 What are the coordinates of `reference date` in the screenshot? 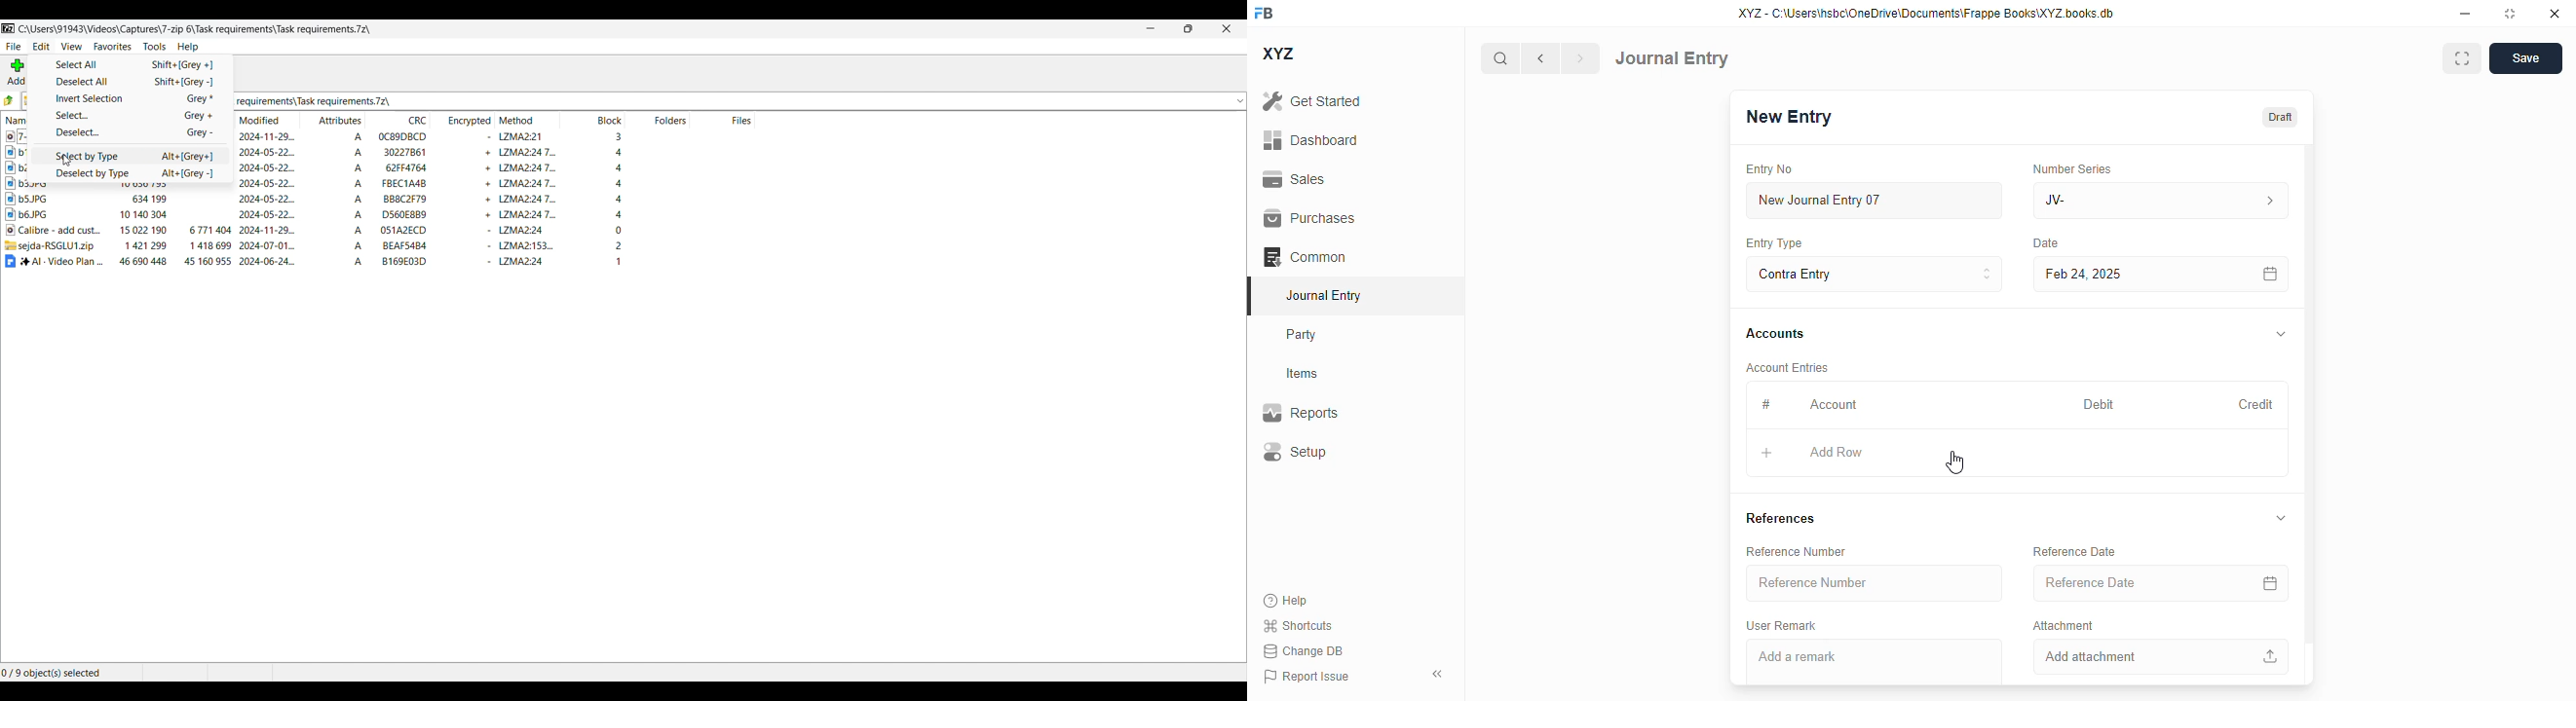 It's located at (2121, 582).